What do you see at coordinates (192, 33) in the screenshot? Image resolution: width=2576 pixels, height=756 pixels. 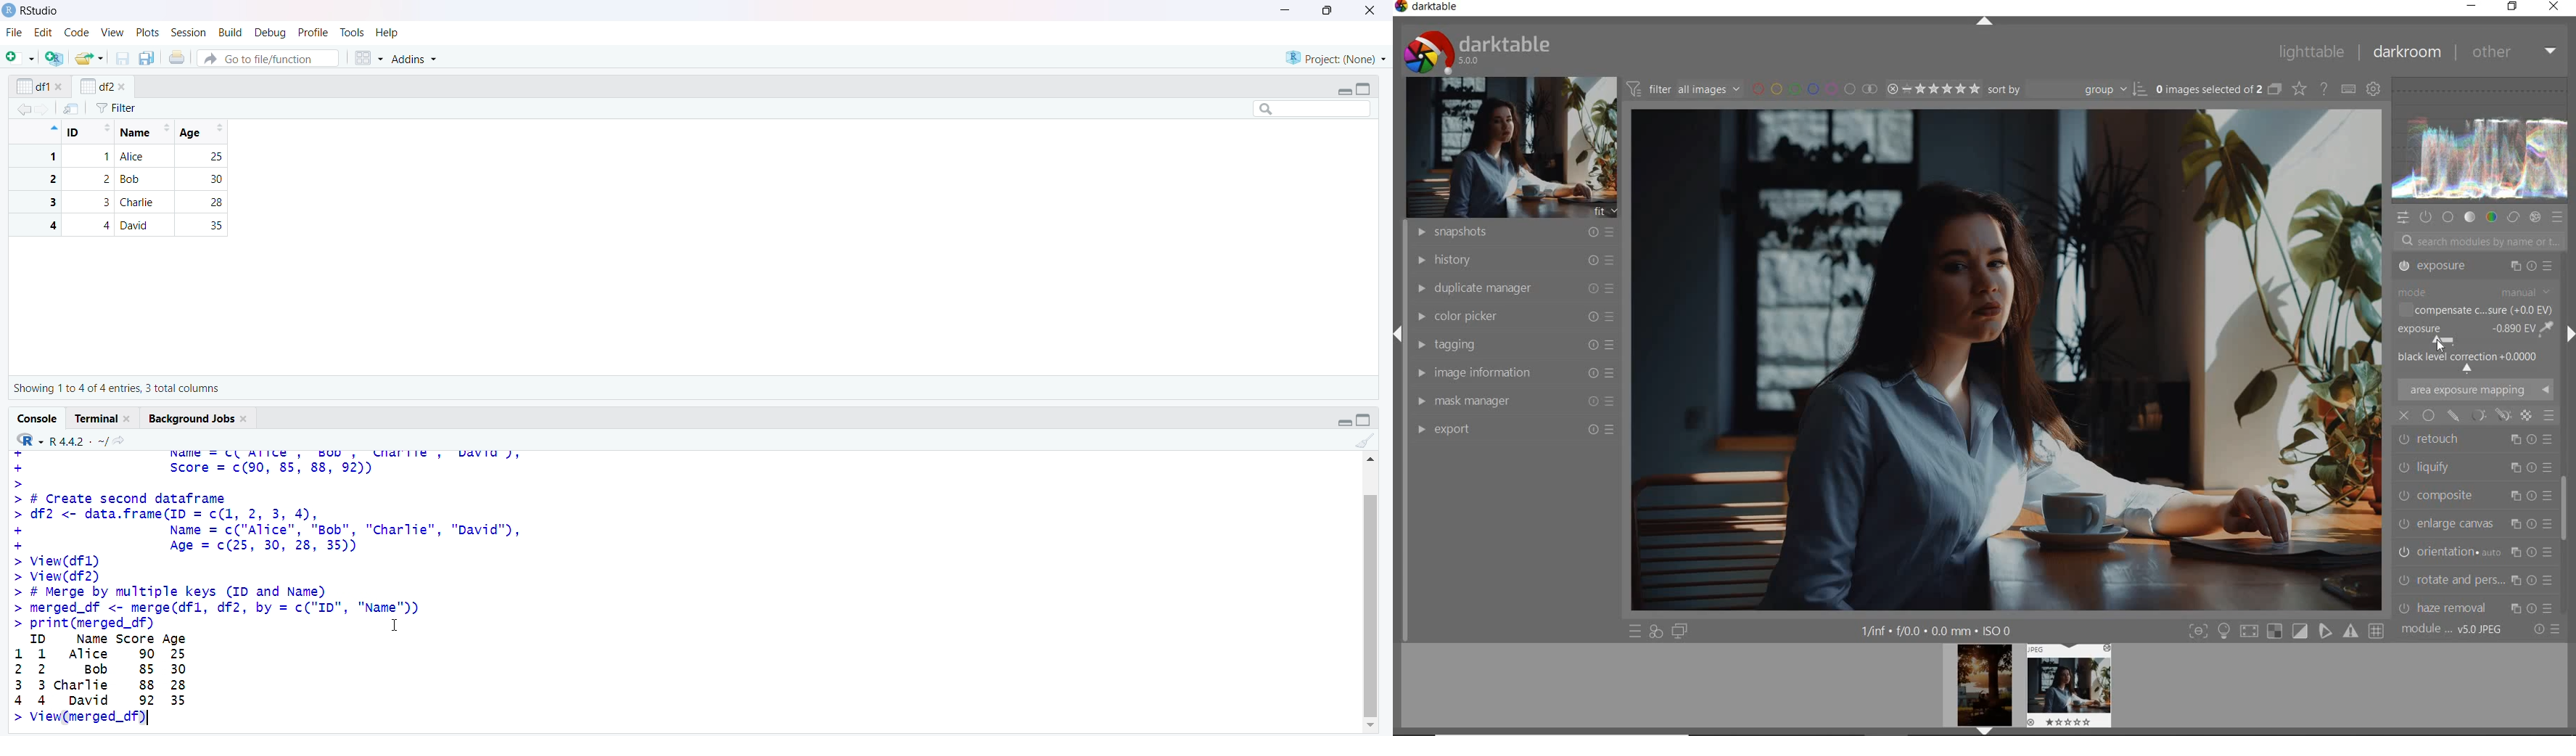 I see `session` at bounding box center [192, 33].